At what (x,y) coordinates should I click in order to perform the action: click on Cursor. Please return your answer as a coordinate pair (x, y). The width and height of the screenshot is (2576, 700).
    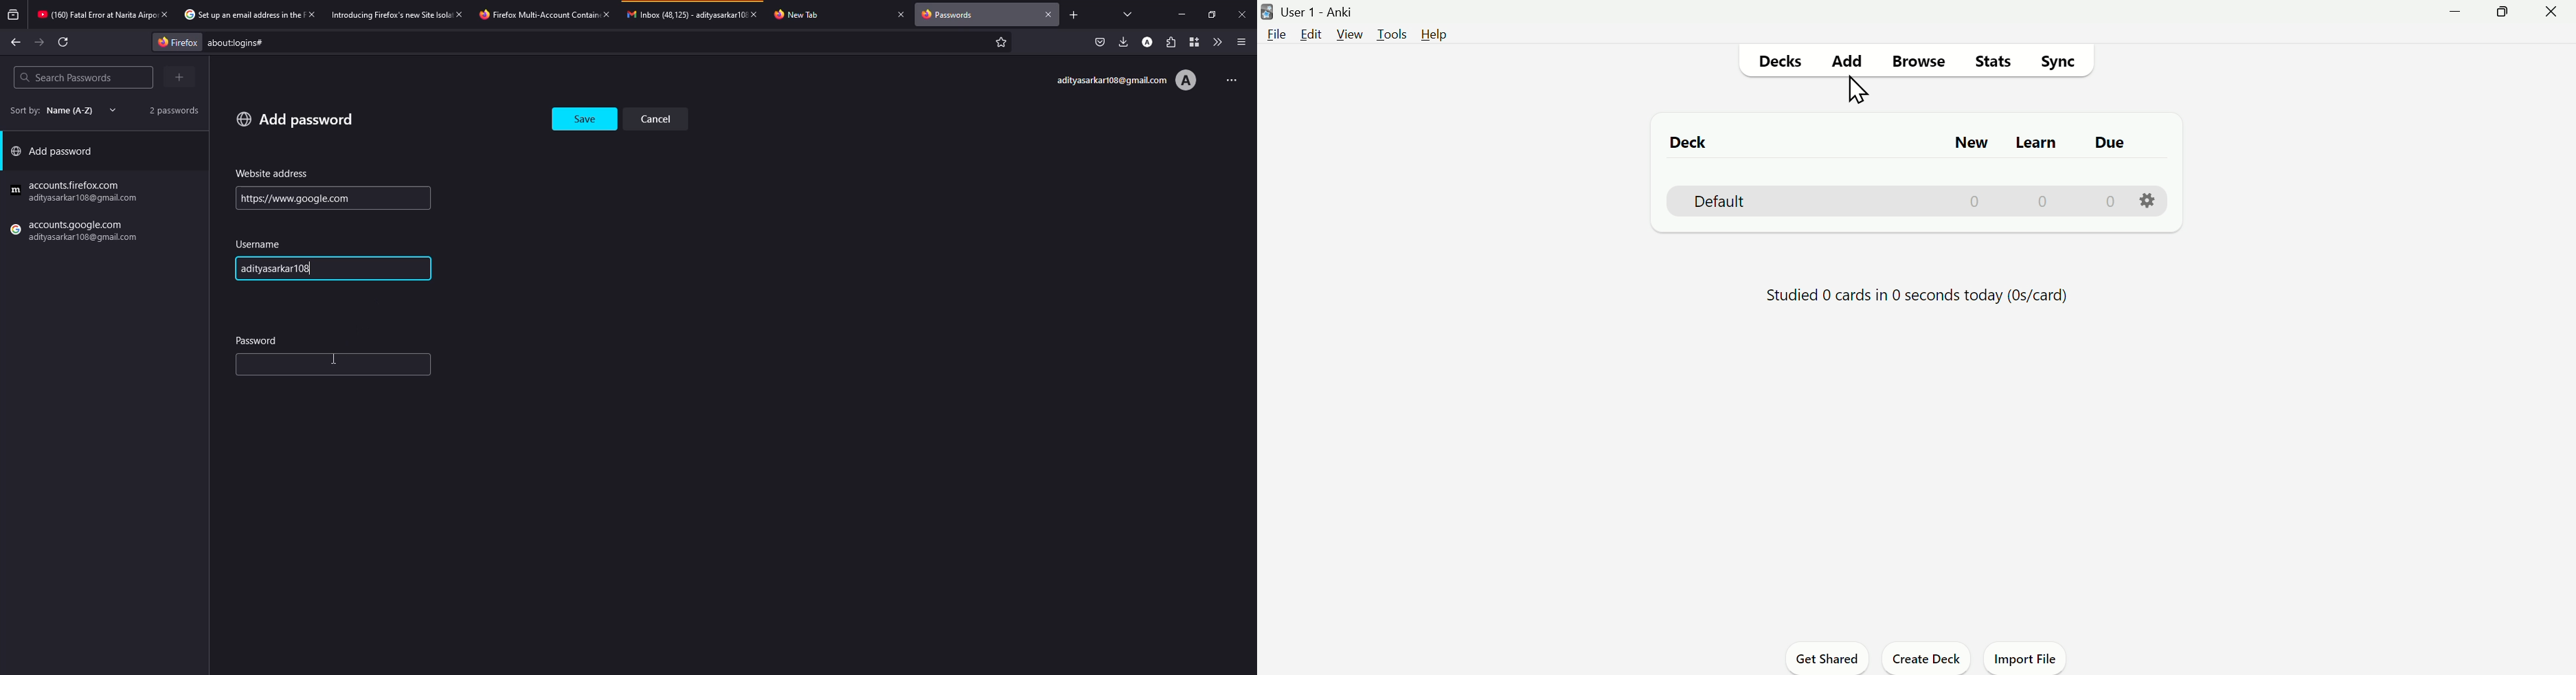
    Looking at the image, I should click on (1853, 91).